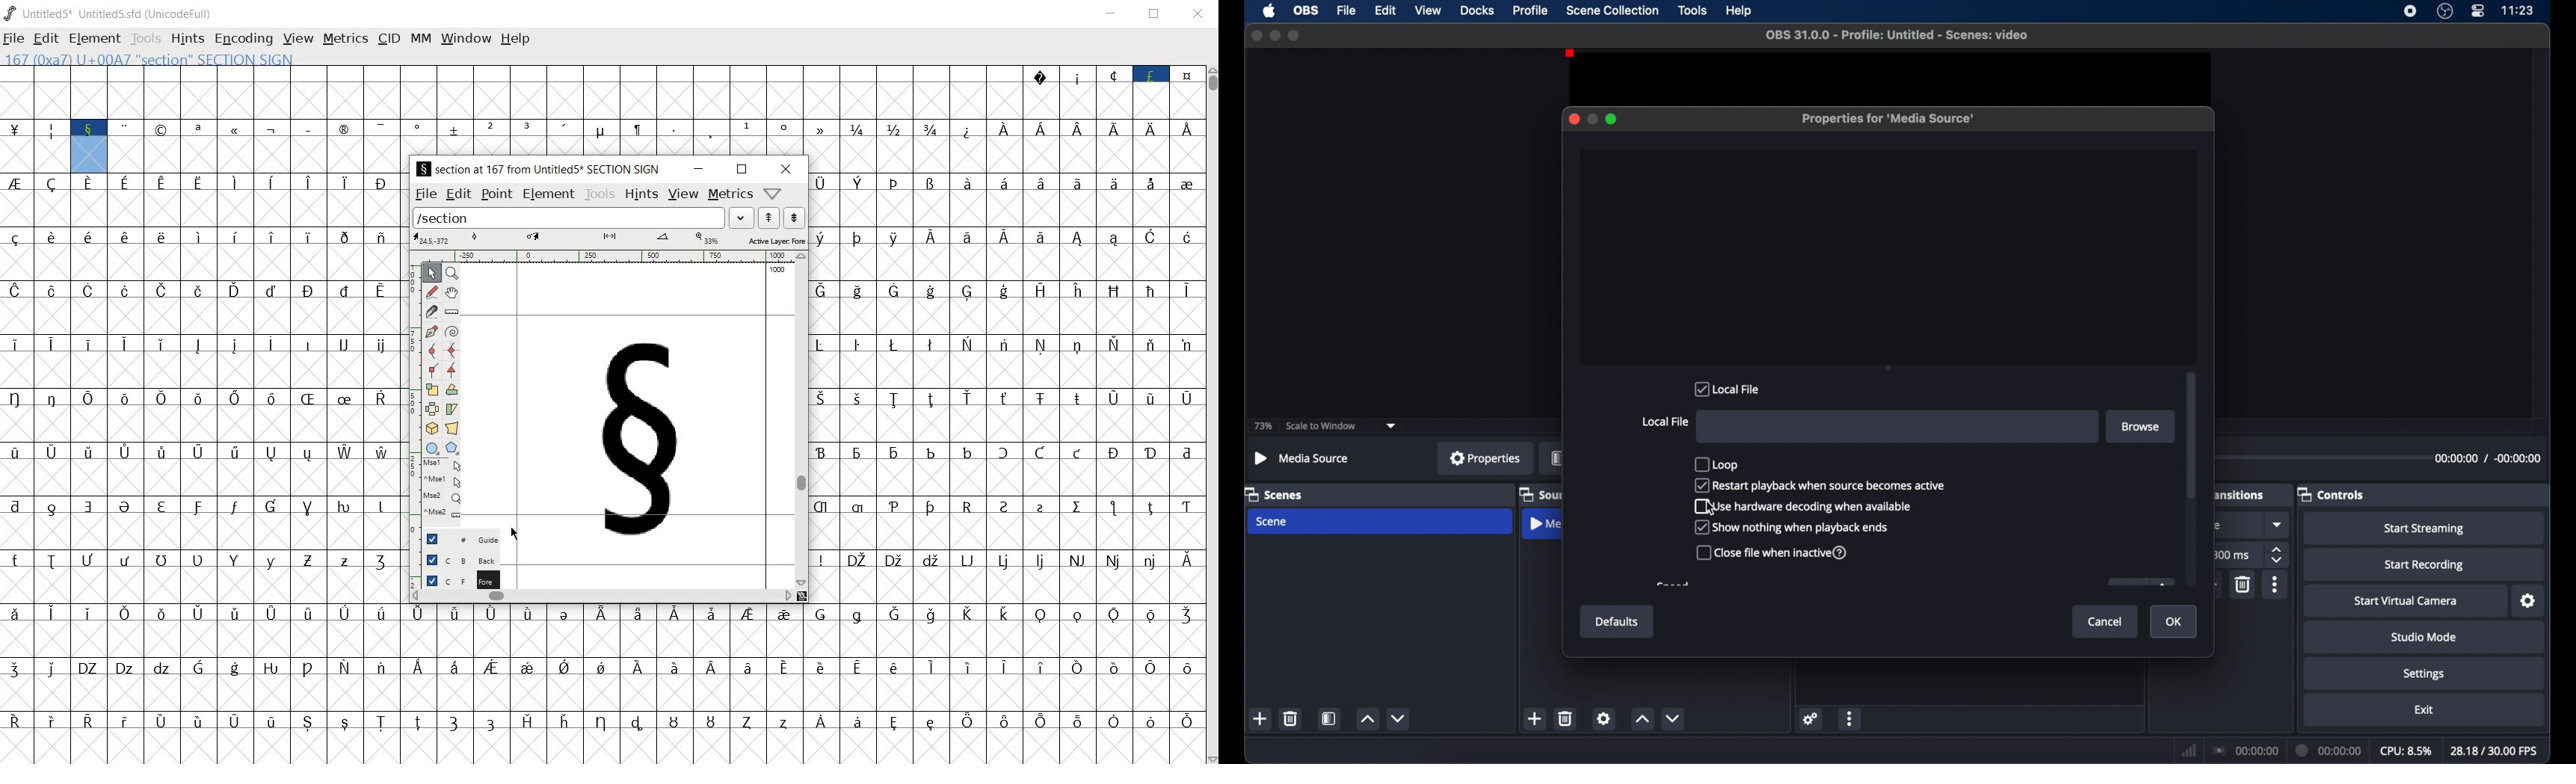 The image size is (2576, 784). What do you see at coordinates (1673, 584) in the screenshot?
I see `obscure text` at bounding box center [1673, 584].